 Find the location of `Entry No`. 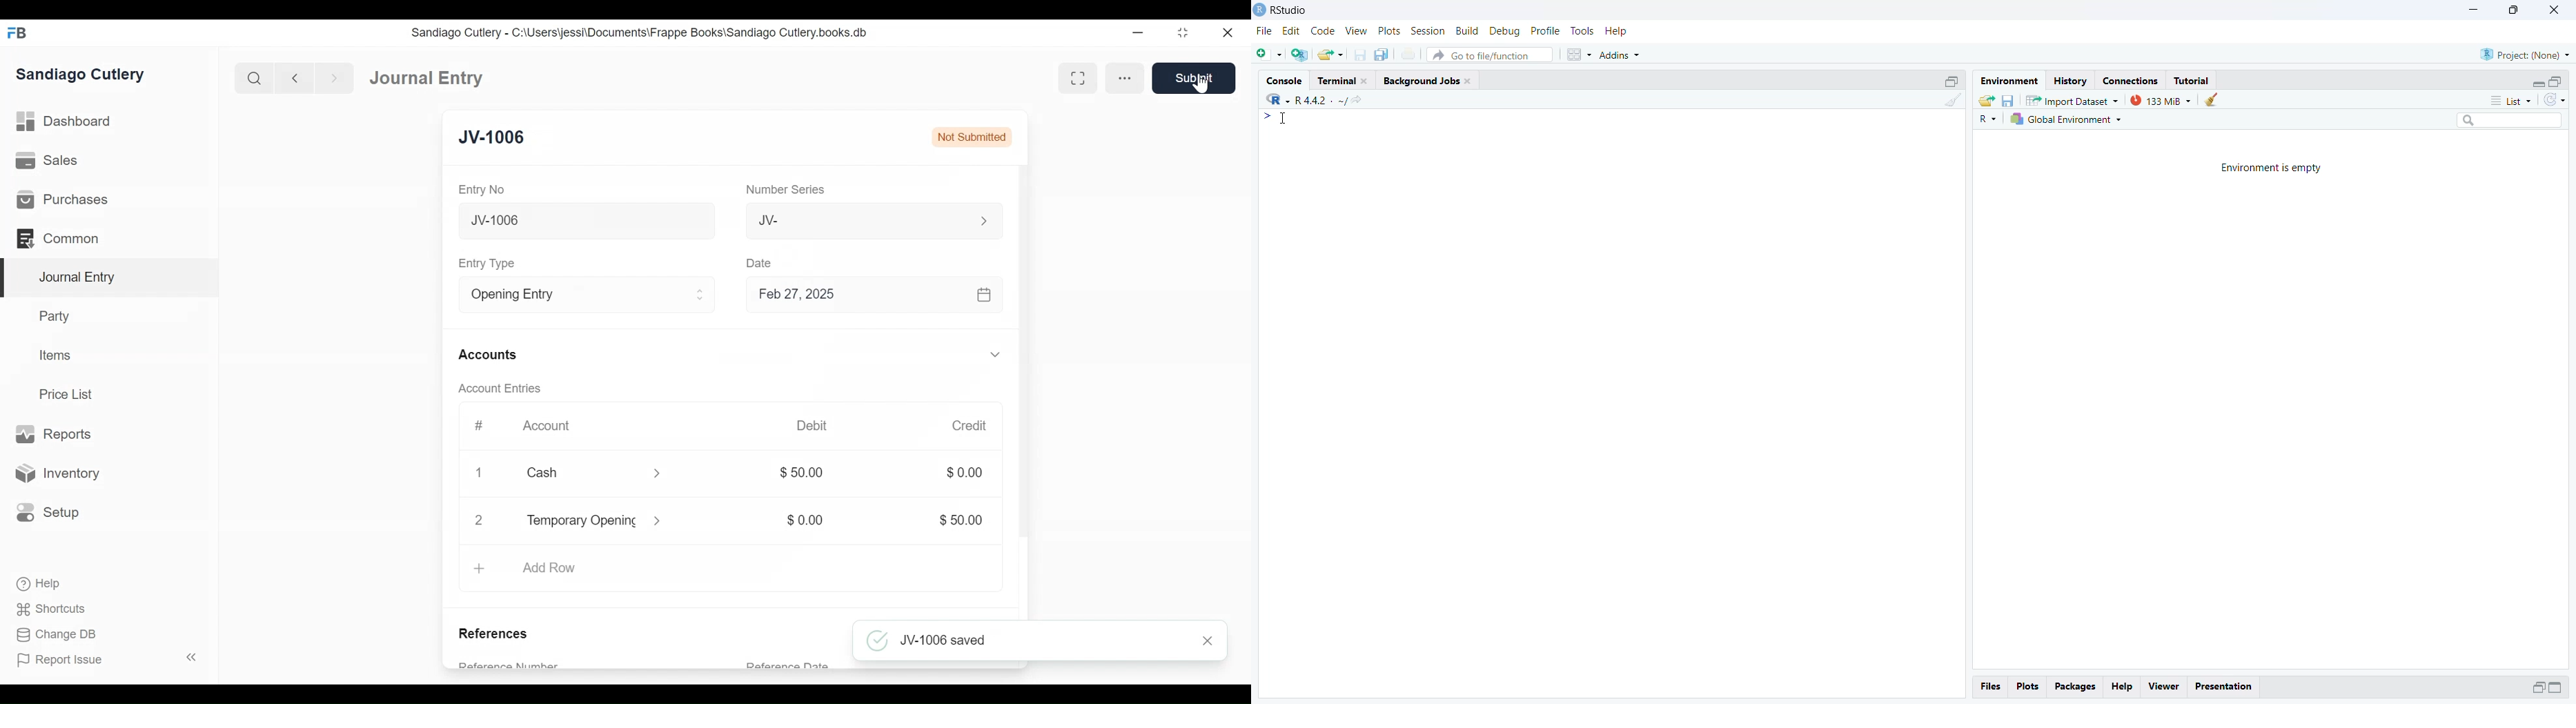

Entry No is located at coordinates (481, 190).